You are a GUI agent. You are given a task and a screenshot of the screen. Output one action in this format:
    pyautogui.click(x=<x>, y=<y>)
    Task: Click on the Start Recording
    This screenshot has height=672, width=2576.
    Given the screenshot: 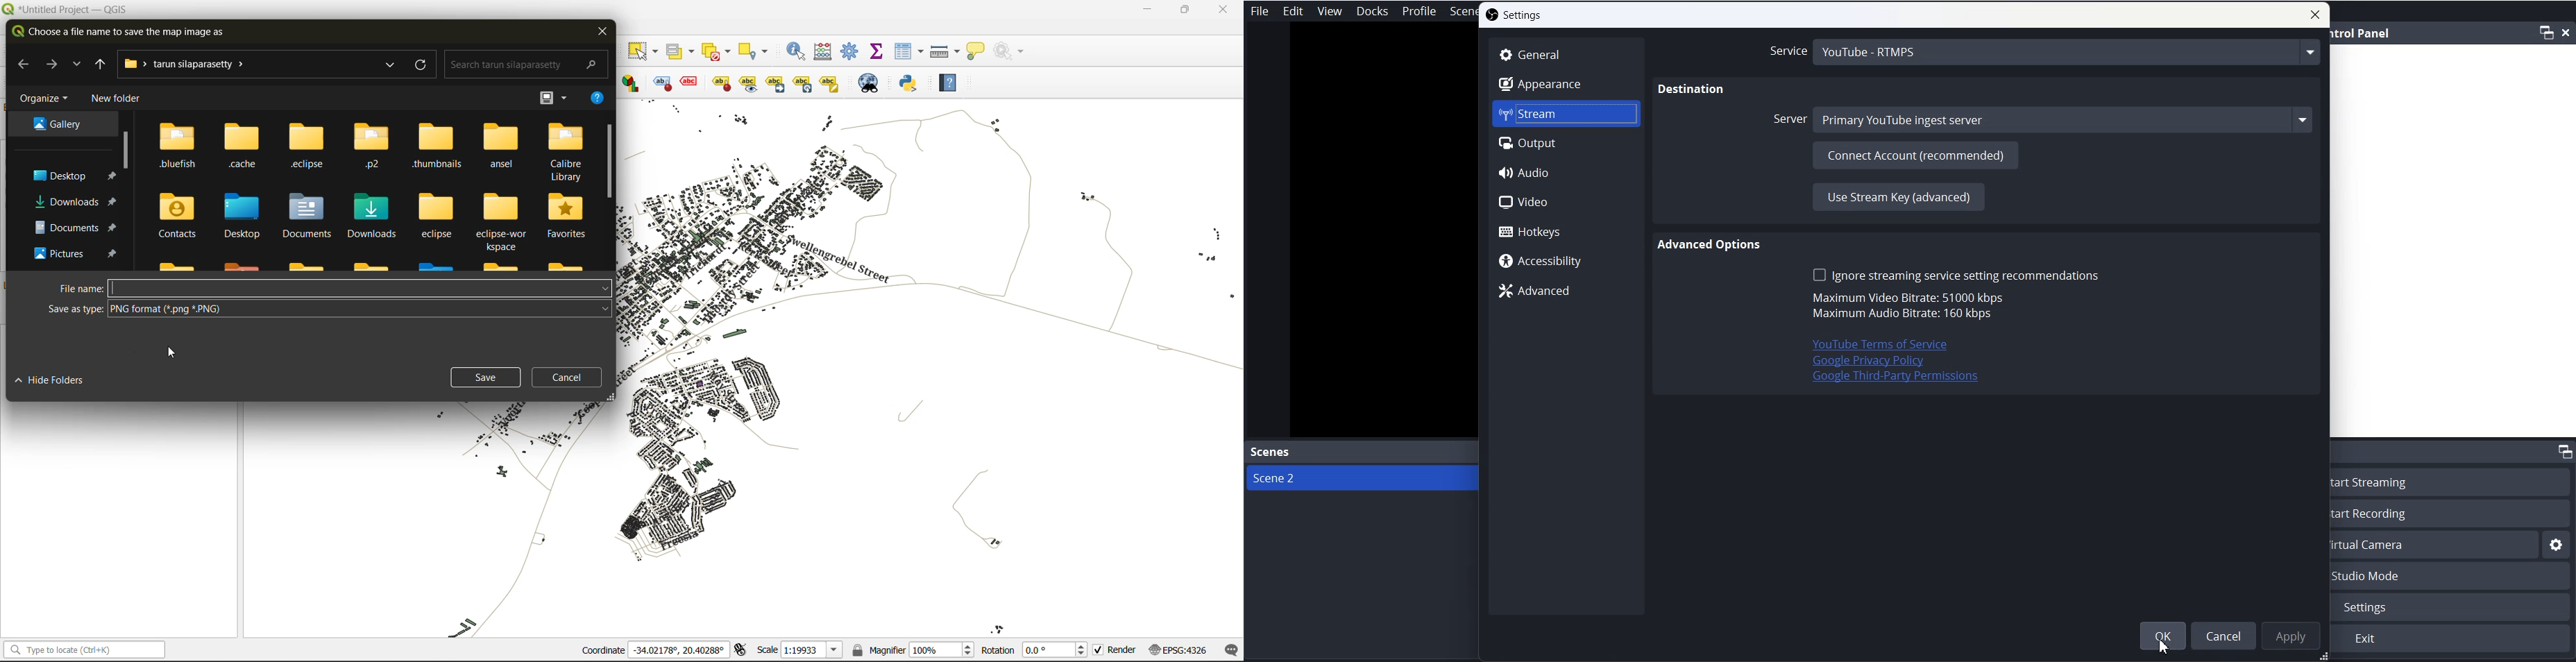 What is the action you would take?
    pyautogui.click(x=2454, y=513)
    